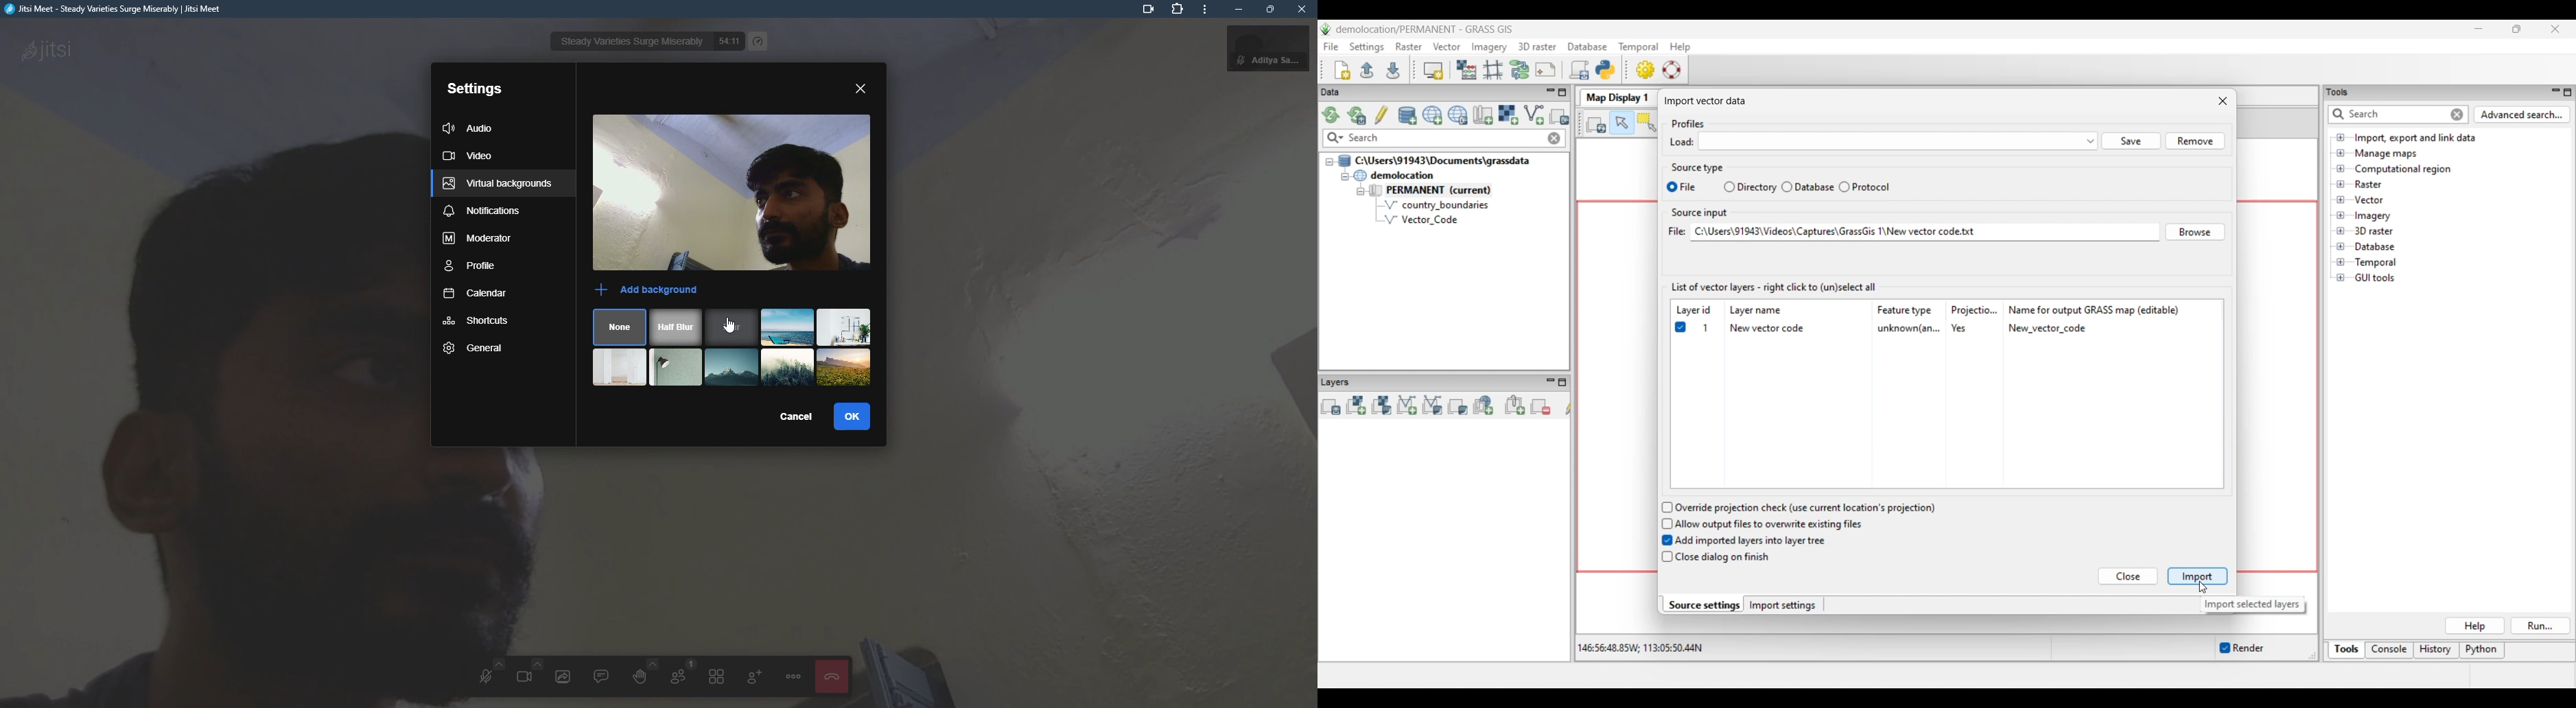 Image resolution: width=2576 pixels, height=728 pixels. What do you see at coordinates (1143, 10) in the screenshot?
I see `camera` at bounding box center [1143, 10].